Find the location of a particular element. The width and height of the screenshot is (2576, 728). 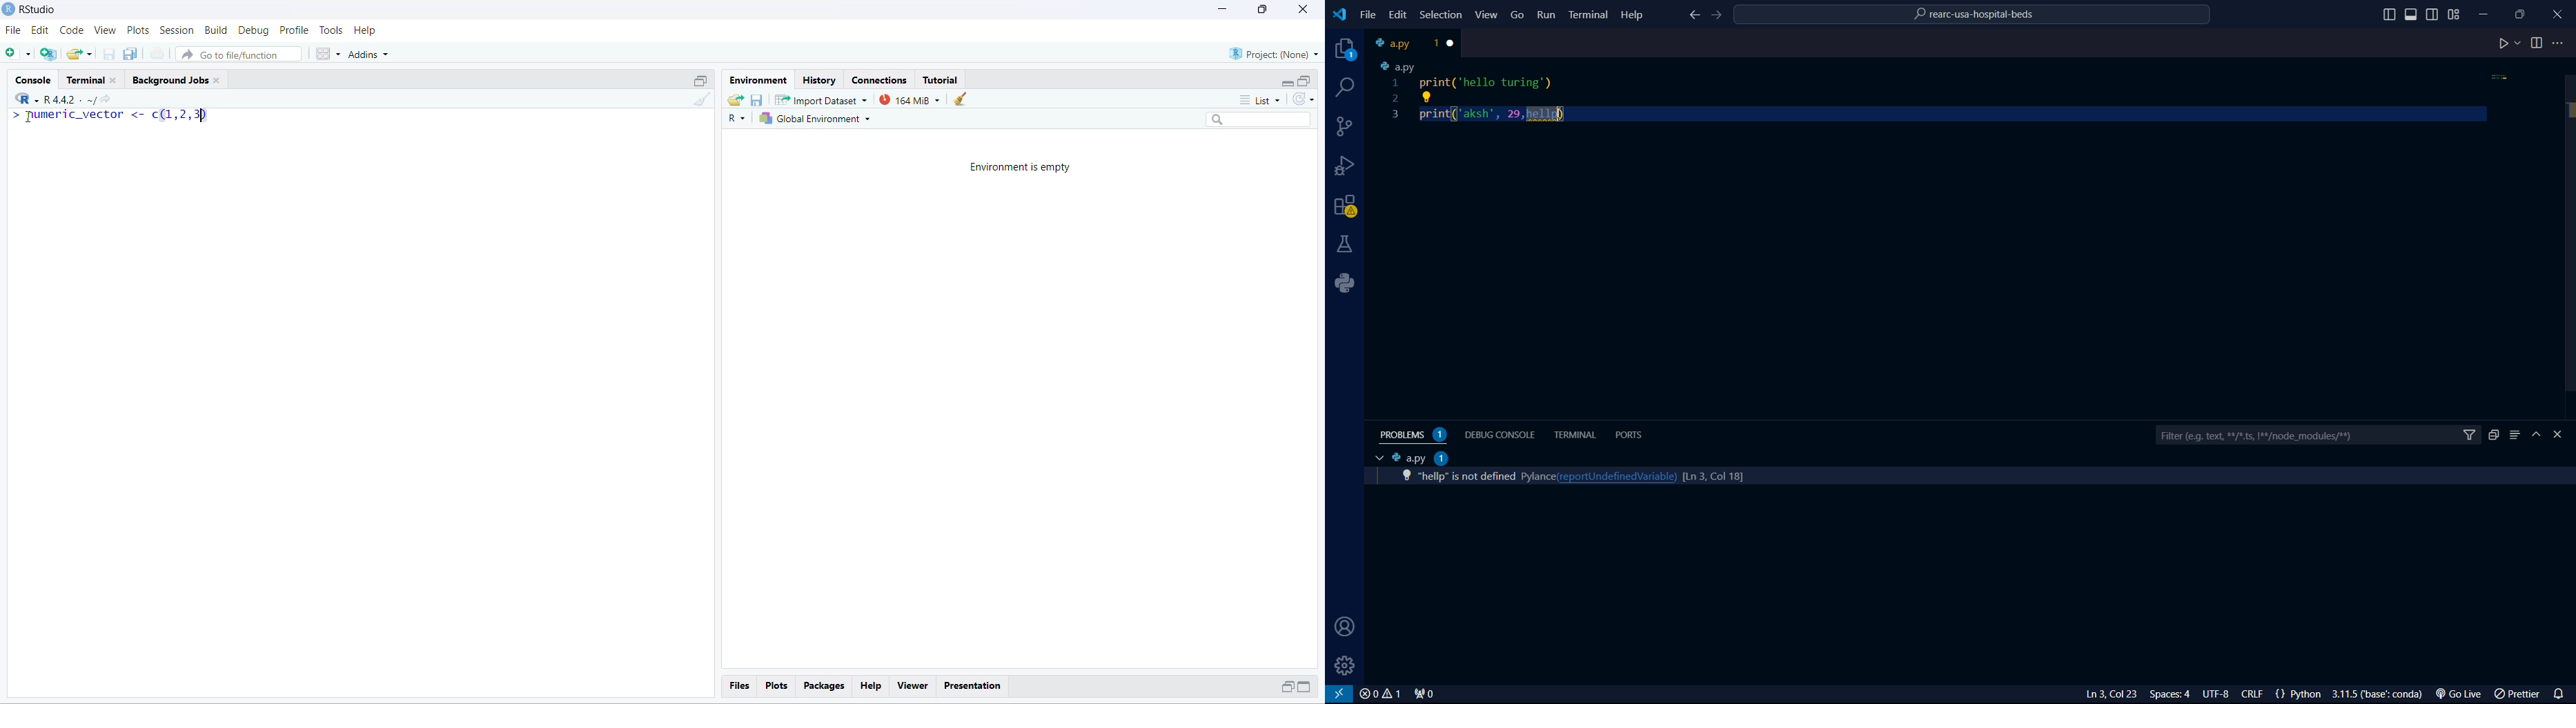

RStudio is located at coordinates (41, 8).